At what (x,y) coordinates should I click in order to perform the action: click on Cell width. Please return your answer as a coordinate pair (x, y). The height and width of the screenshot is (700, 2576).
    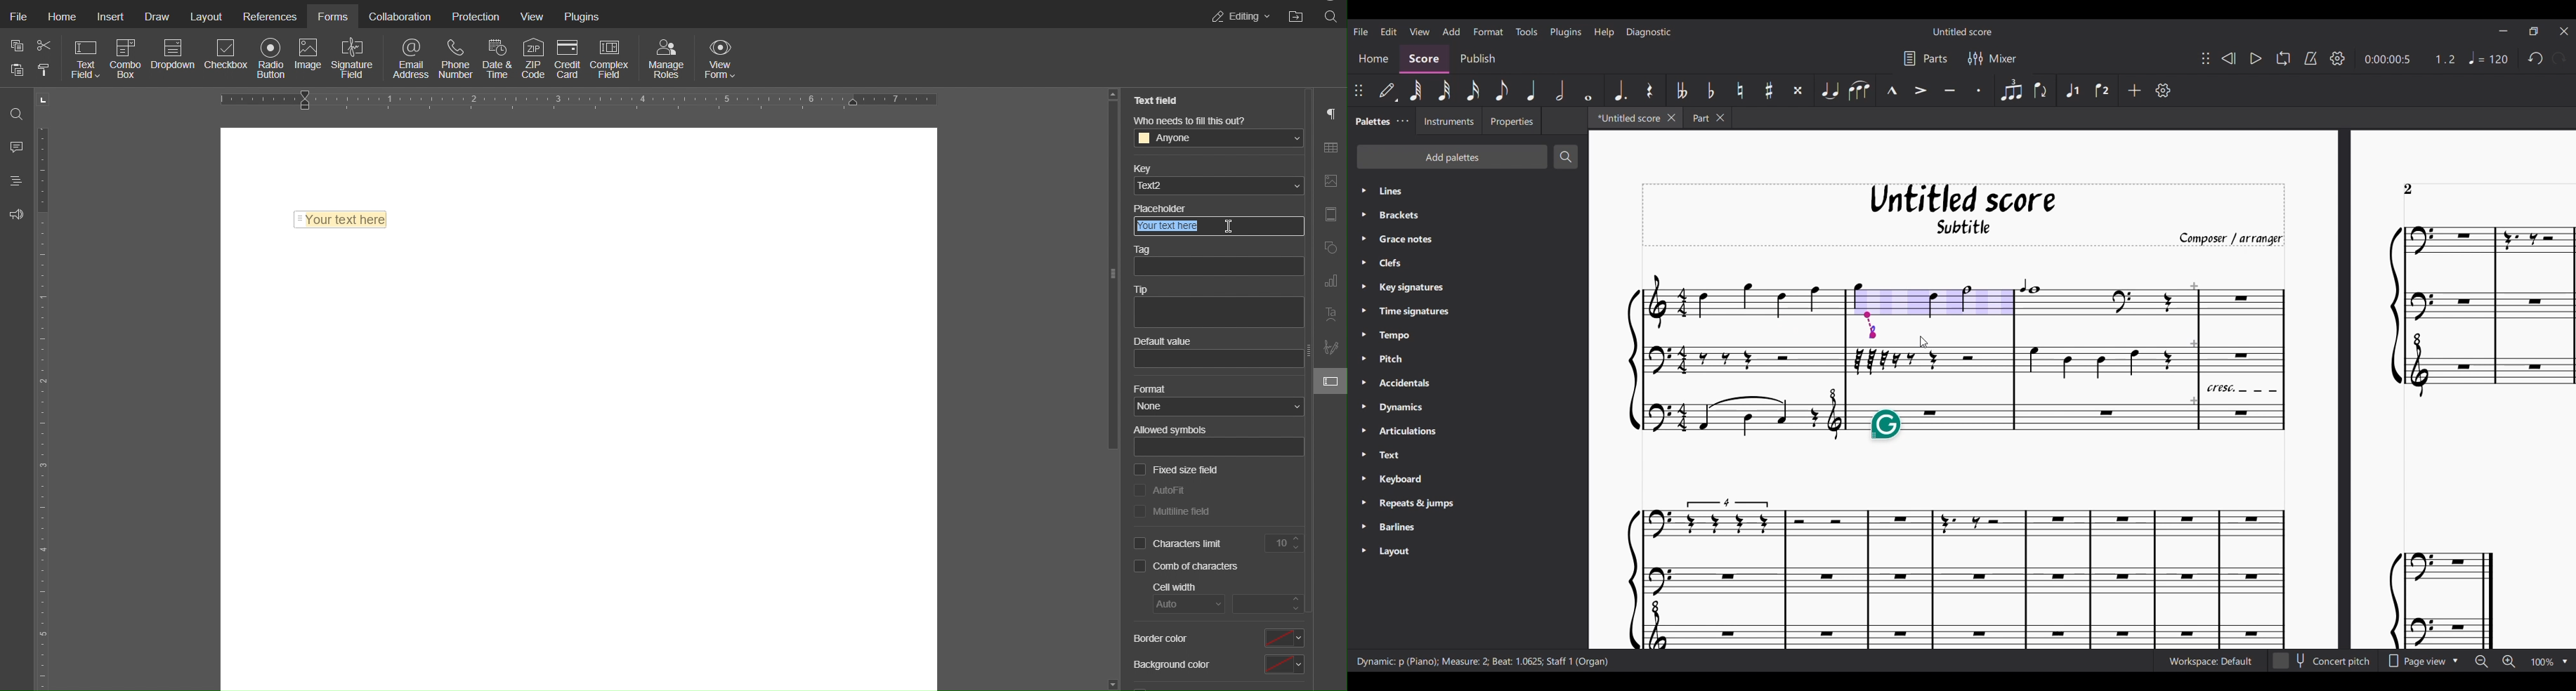
    Looking at the image, I should click on (1224, 598).